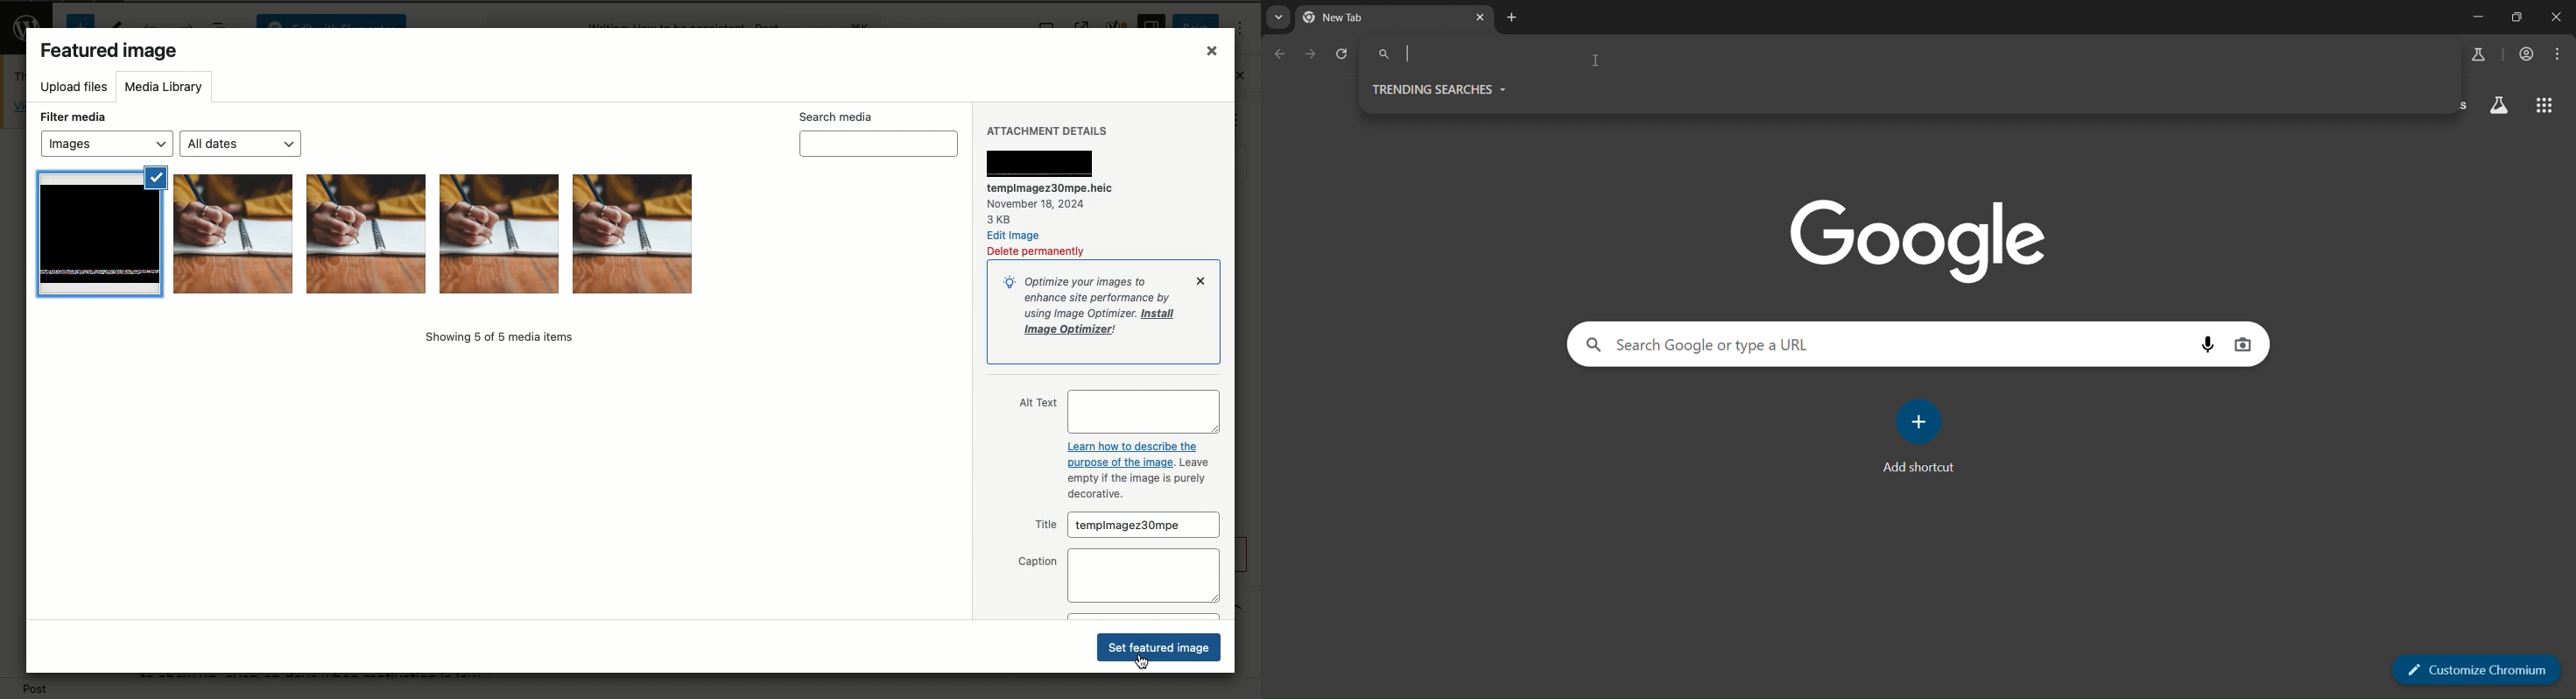 The image size is (2576, 700). I want to click on add shortcut, so click(1917, 436).